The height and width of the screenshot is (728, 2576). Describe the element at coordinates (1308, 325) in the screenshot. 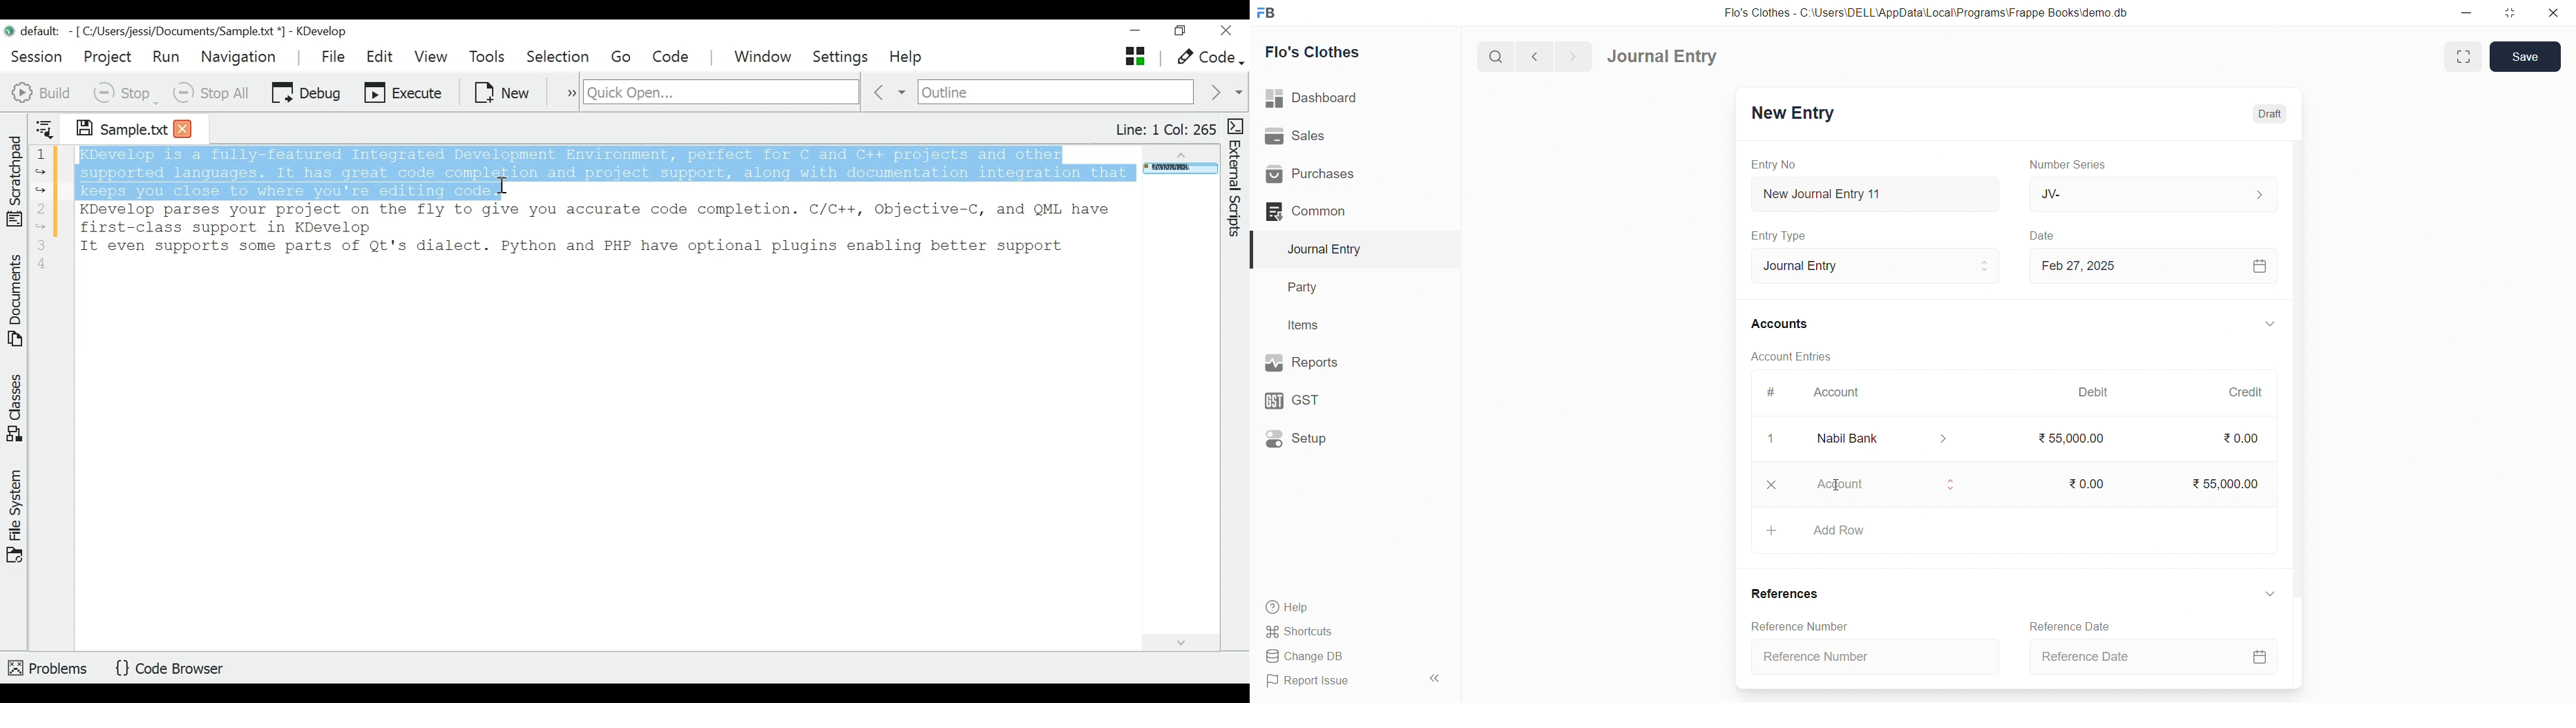

I see `Items` at that location.